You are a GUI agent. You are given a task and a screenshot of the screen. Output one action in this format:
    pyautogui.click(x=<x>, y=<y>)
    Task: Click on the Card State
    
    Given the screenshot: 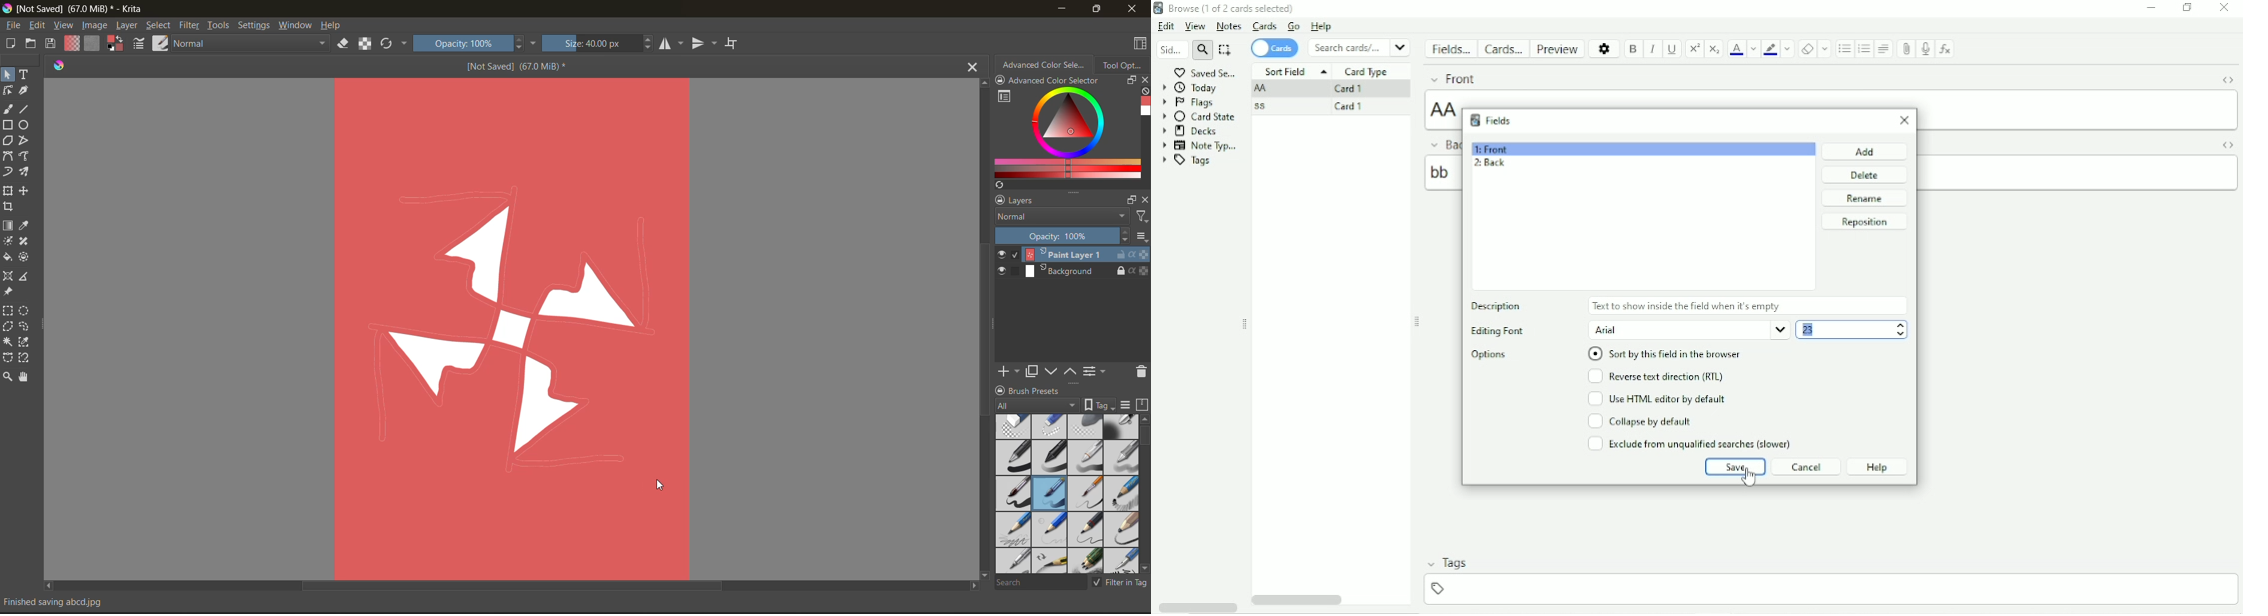 What is the action you would take?
    pyautogui.click(x=1200, y=117)
    